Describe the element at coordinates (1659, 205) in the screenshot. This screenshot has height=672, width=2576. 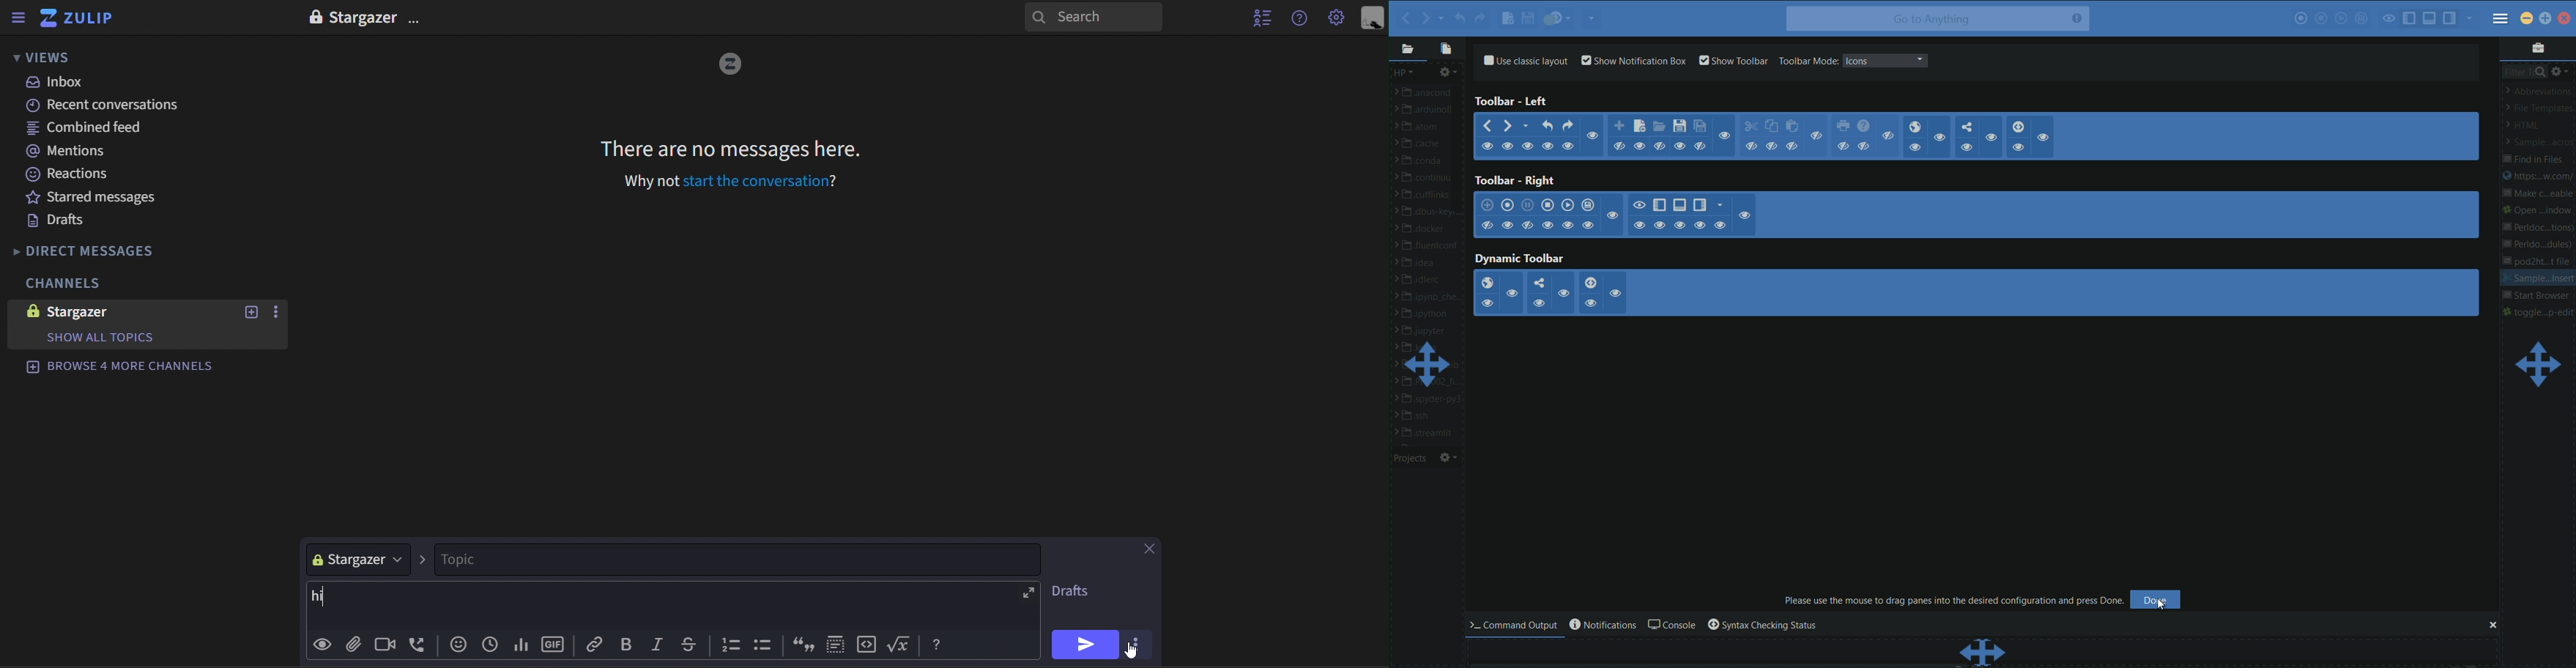
I see `show/hide left pane` at that location.